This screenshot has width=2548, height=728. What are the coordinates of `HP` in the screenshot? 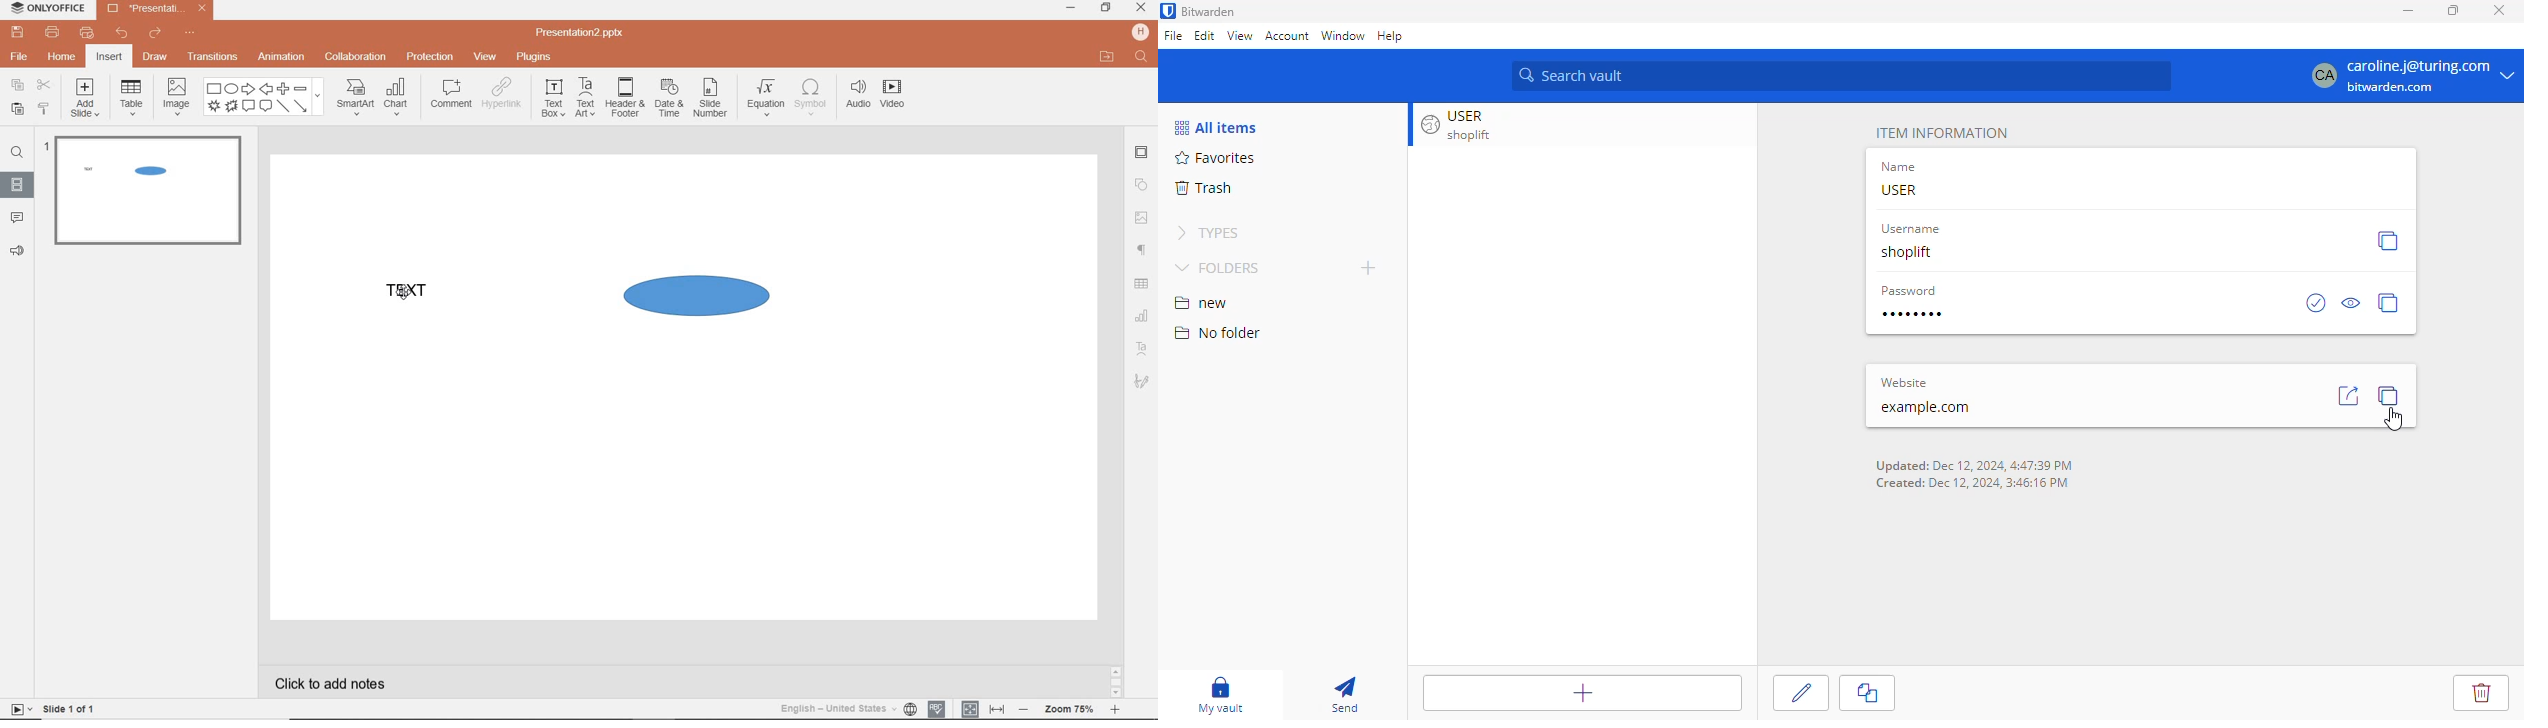 It's located at (1142, 32).